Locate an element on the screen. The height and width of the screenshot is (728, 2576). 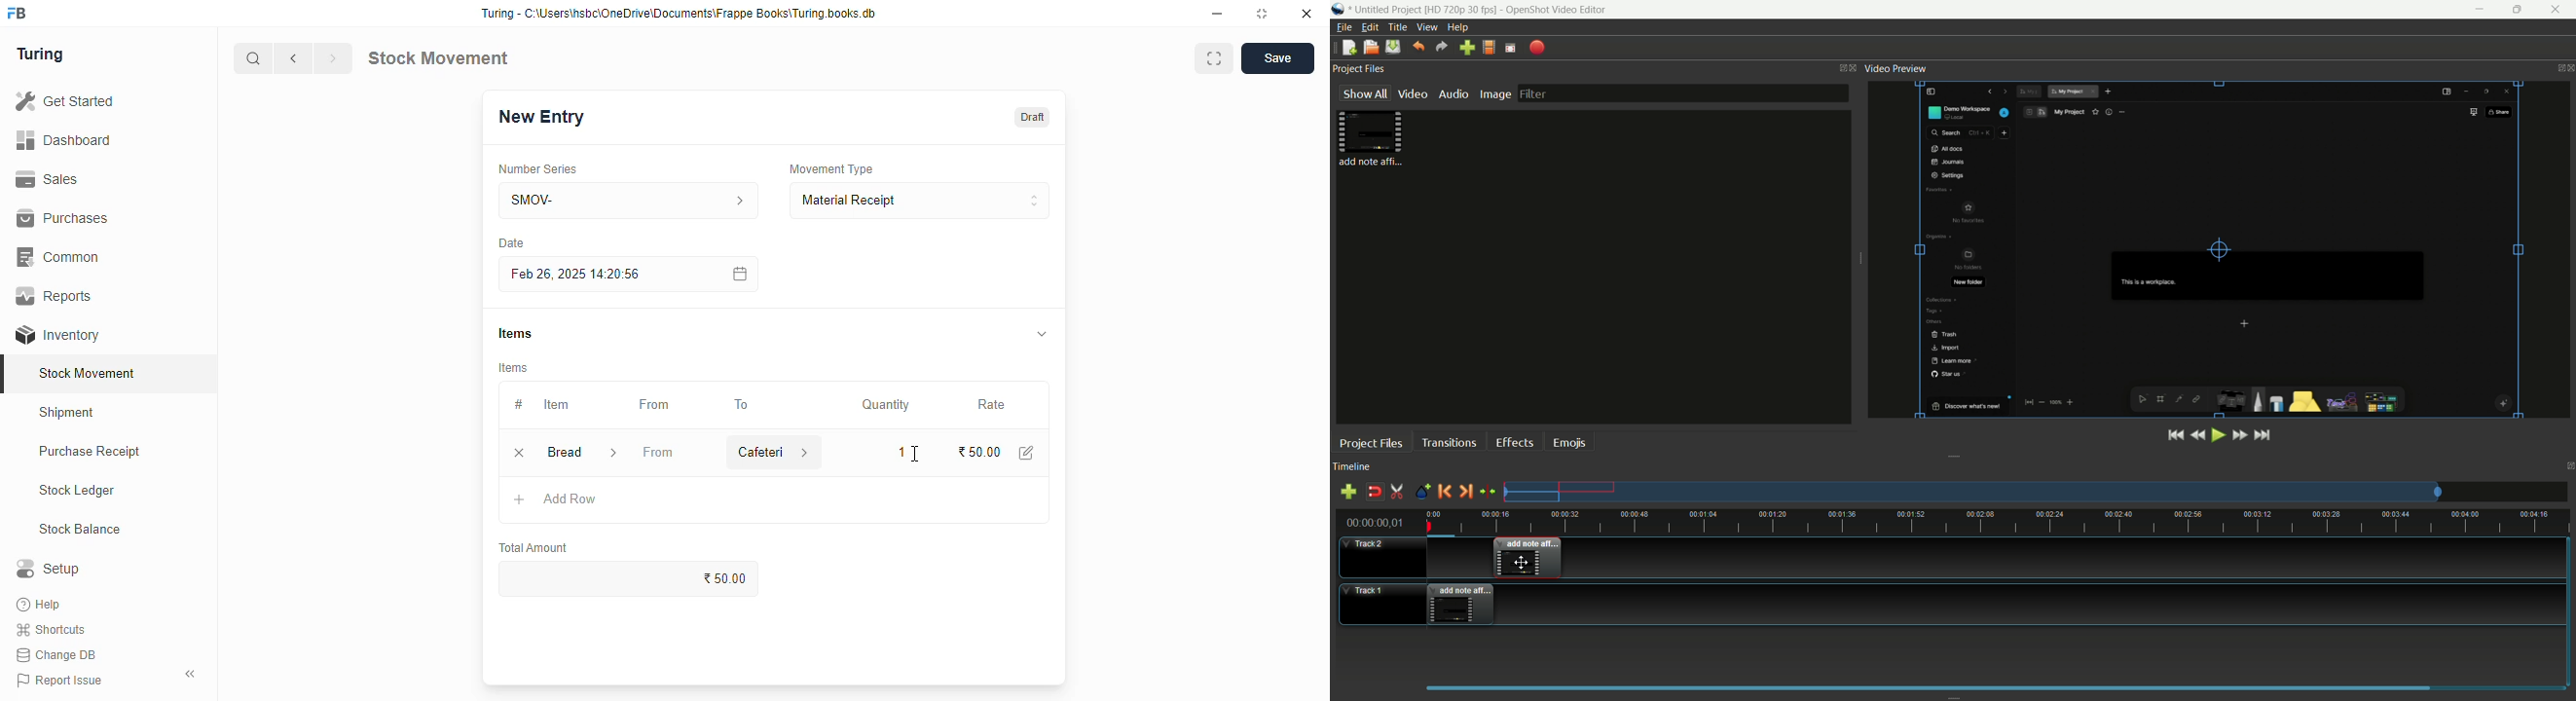
quantity is located at coordinates (886, 405).